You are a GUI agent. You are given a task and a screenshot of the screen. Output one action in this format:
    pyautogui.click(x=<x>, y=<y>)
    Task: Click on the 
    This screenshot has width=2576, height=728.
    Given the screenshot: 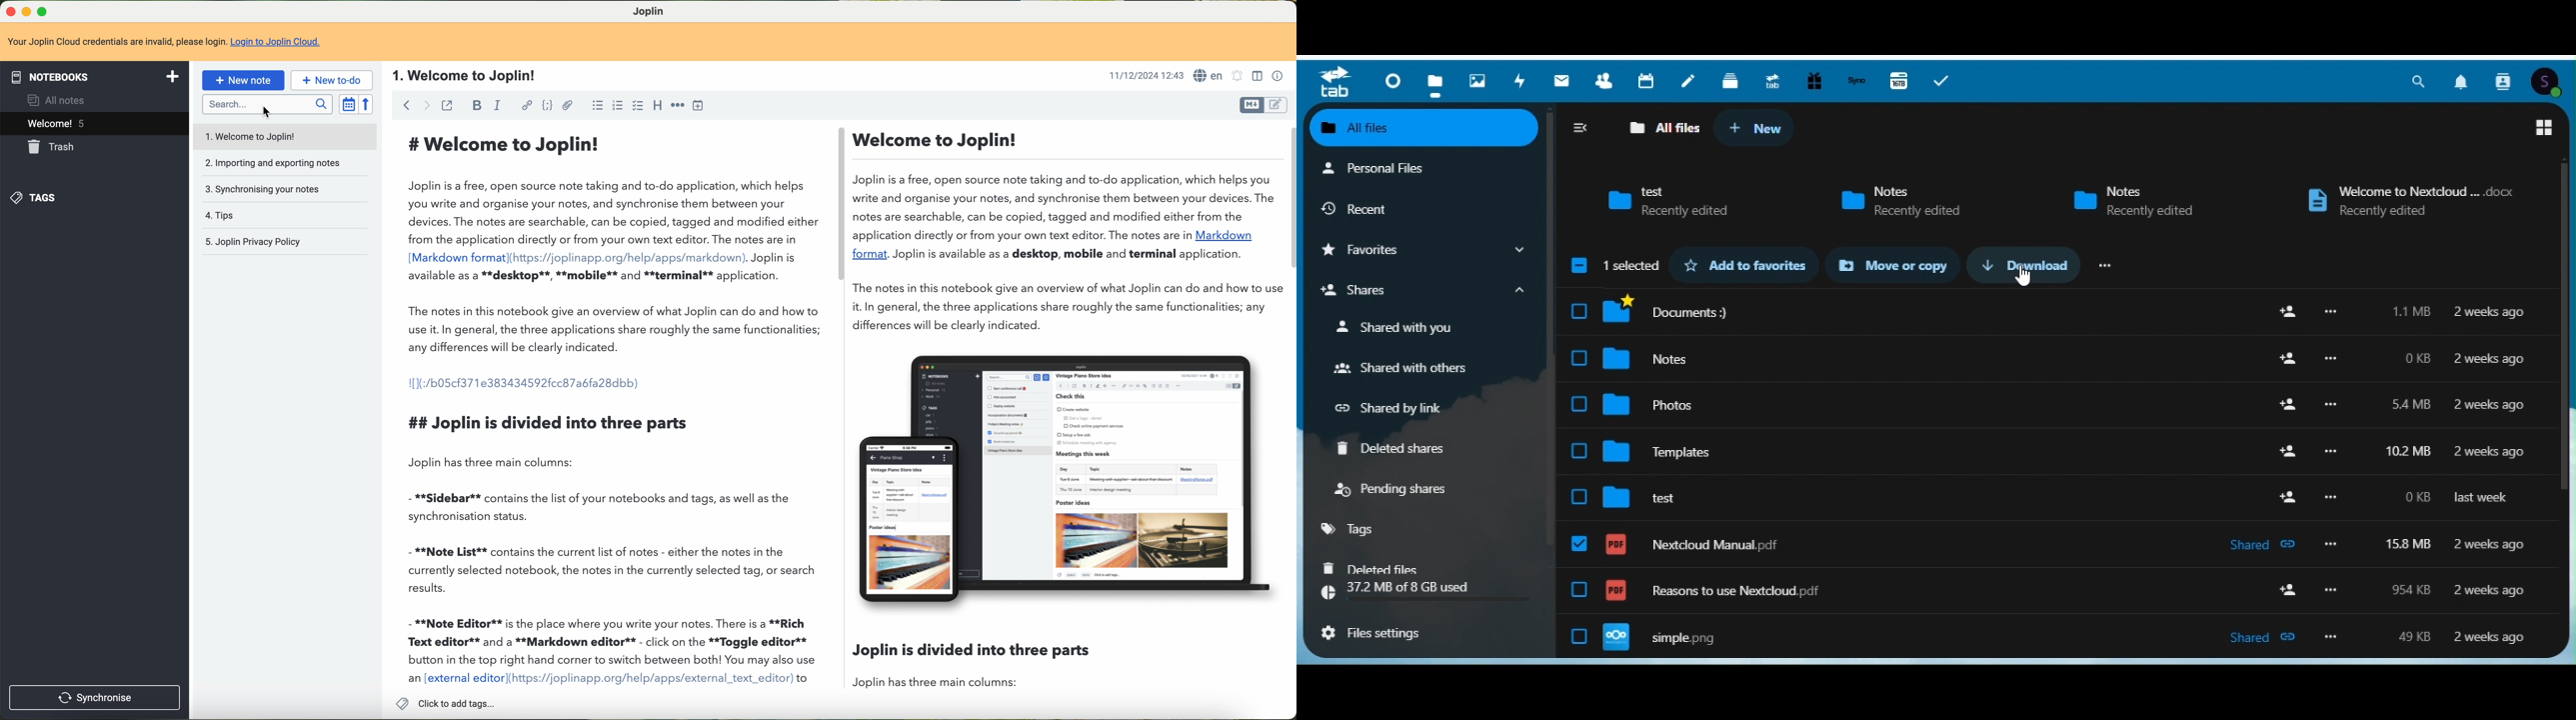 What is the action you would take?
    pyautogui.click(x=1330, y=80)
    